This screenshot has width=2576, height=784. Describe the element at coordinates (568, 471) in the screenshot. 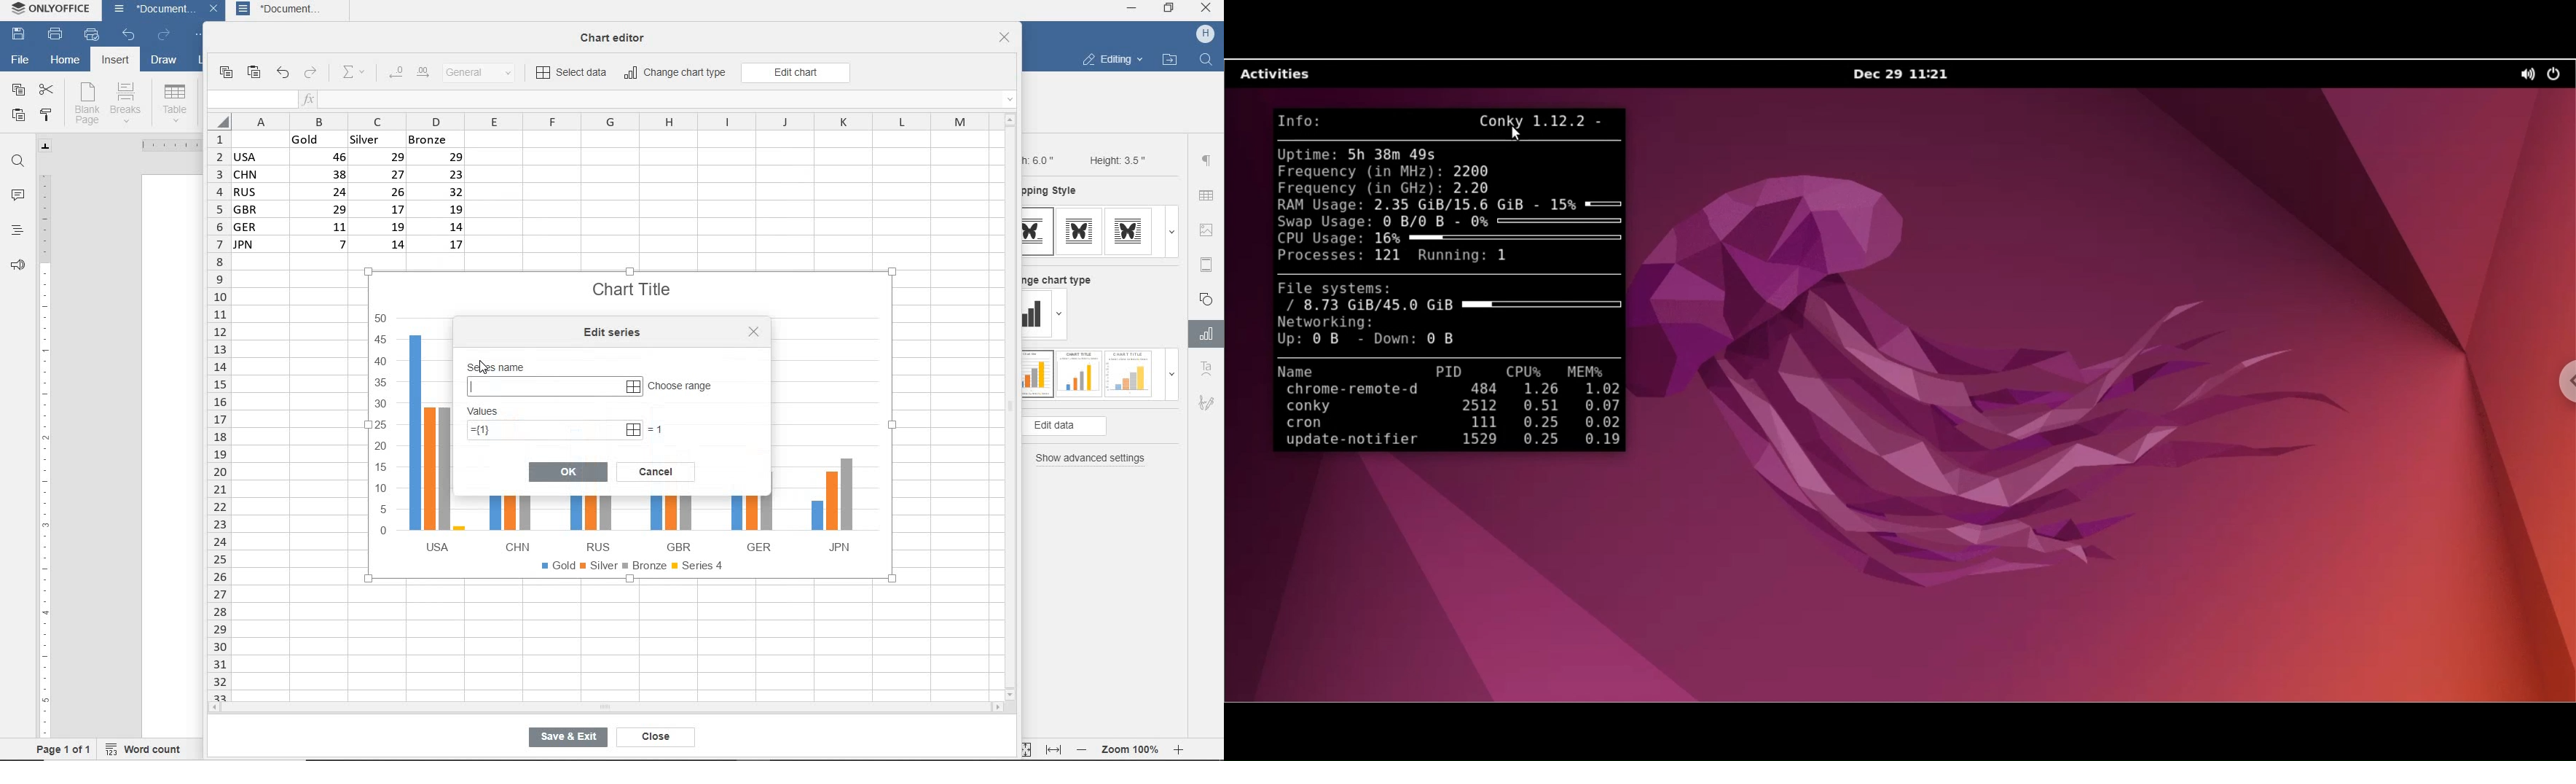

I see `ok` at that location.